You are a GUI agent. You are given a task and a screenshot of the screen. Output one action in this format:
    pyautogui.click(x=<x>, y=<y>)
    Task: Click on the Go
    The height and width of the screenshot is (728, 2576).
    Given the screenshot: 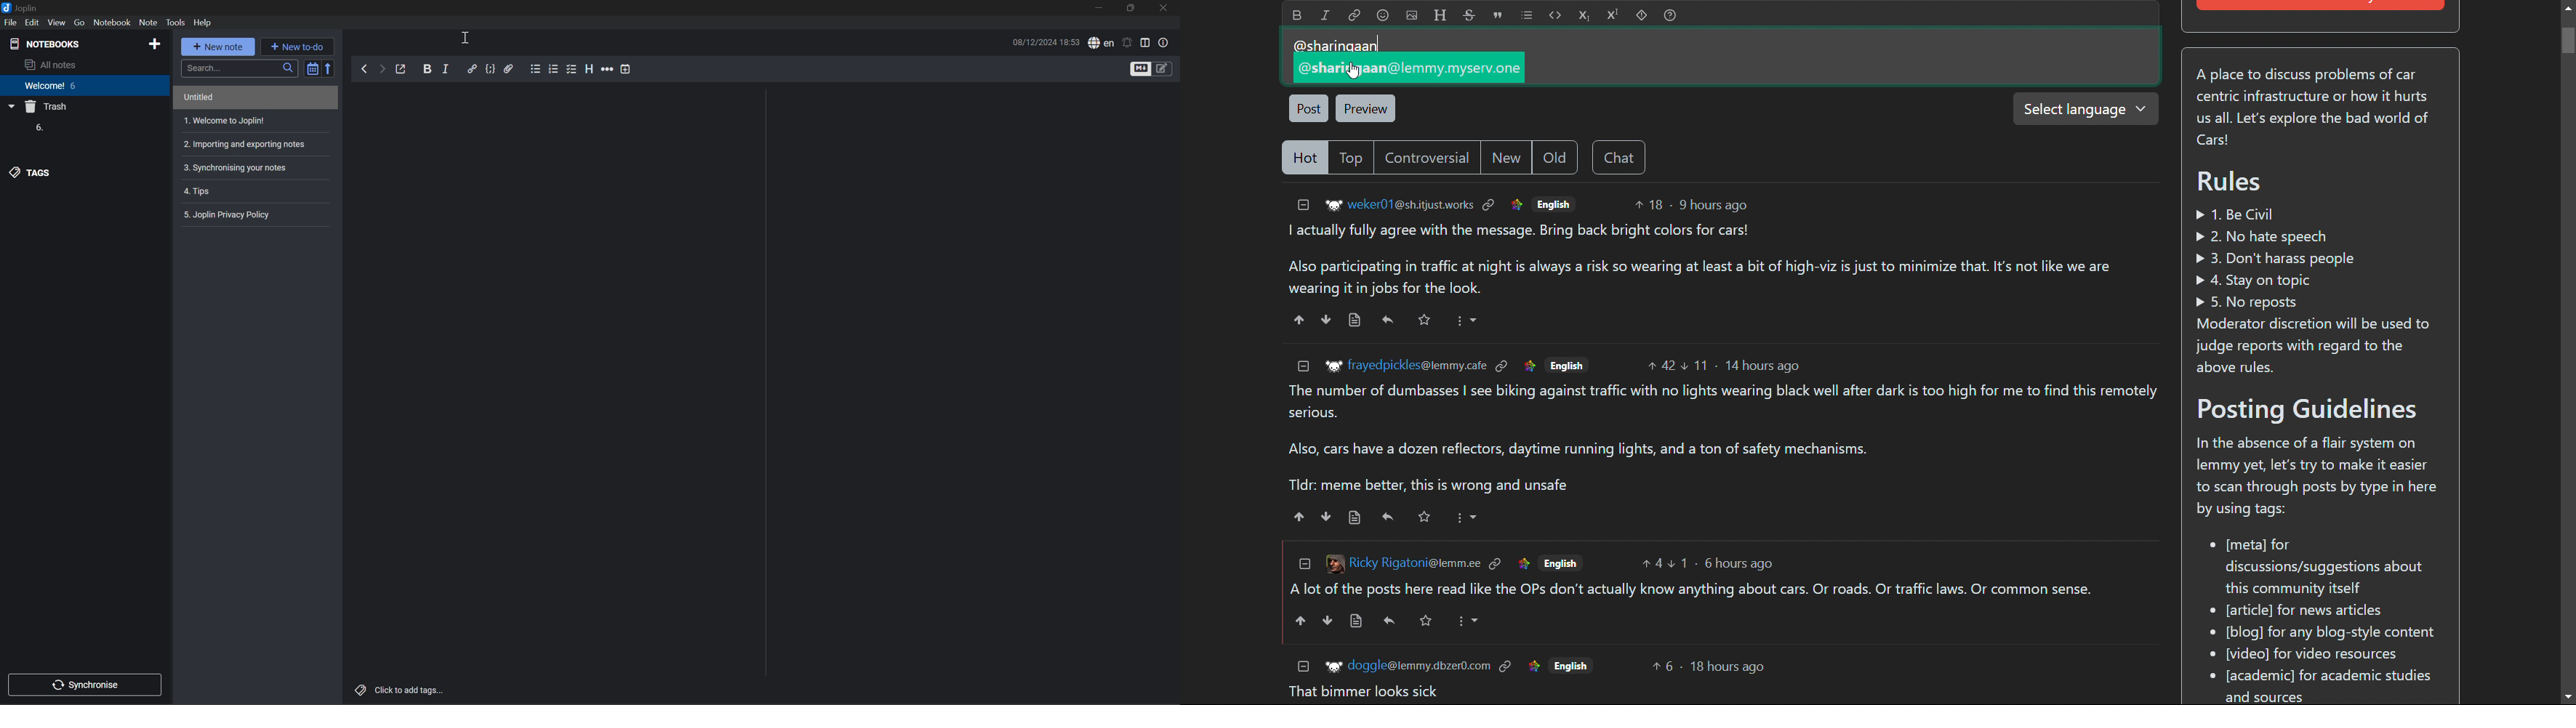 What is the action you would take?
    pyautogui.click(x=81, y=22)
    